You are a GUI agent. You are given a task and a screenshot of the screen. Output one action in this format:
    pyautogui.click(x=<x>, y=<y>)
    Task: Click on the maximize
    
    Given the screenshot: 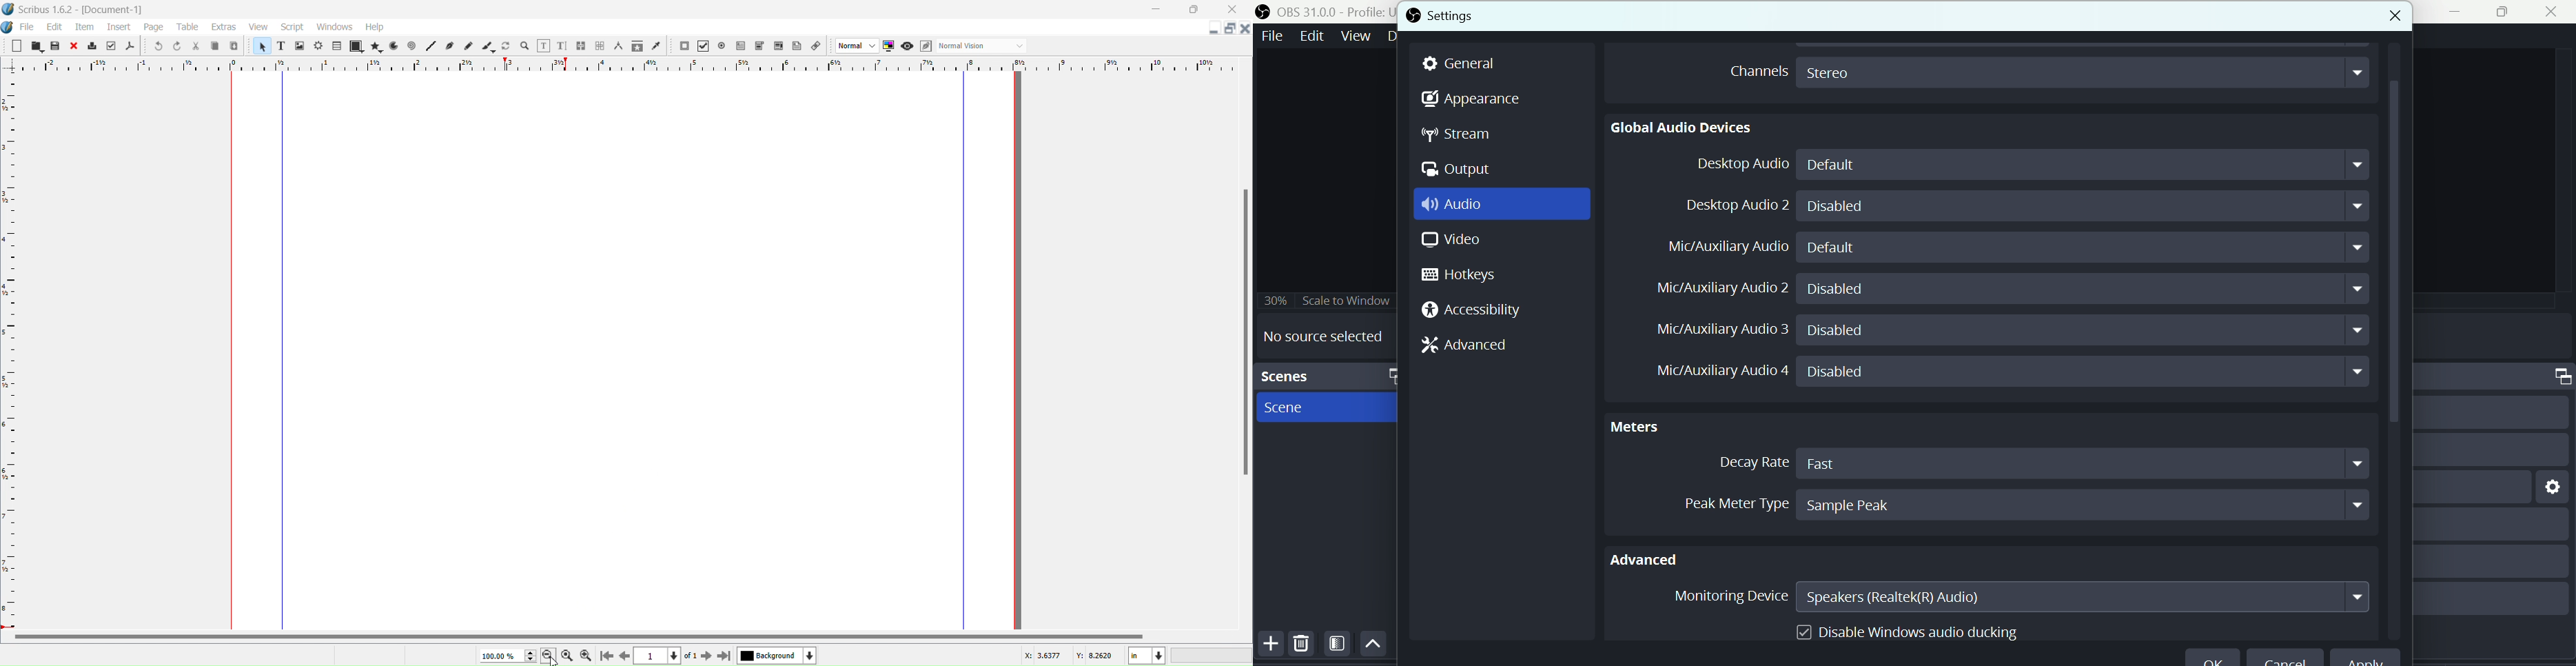 What is the action you would take?
    pyautogui.click(x=2555, y=376)
    